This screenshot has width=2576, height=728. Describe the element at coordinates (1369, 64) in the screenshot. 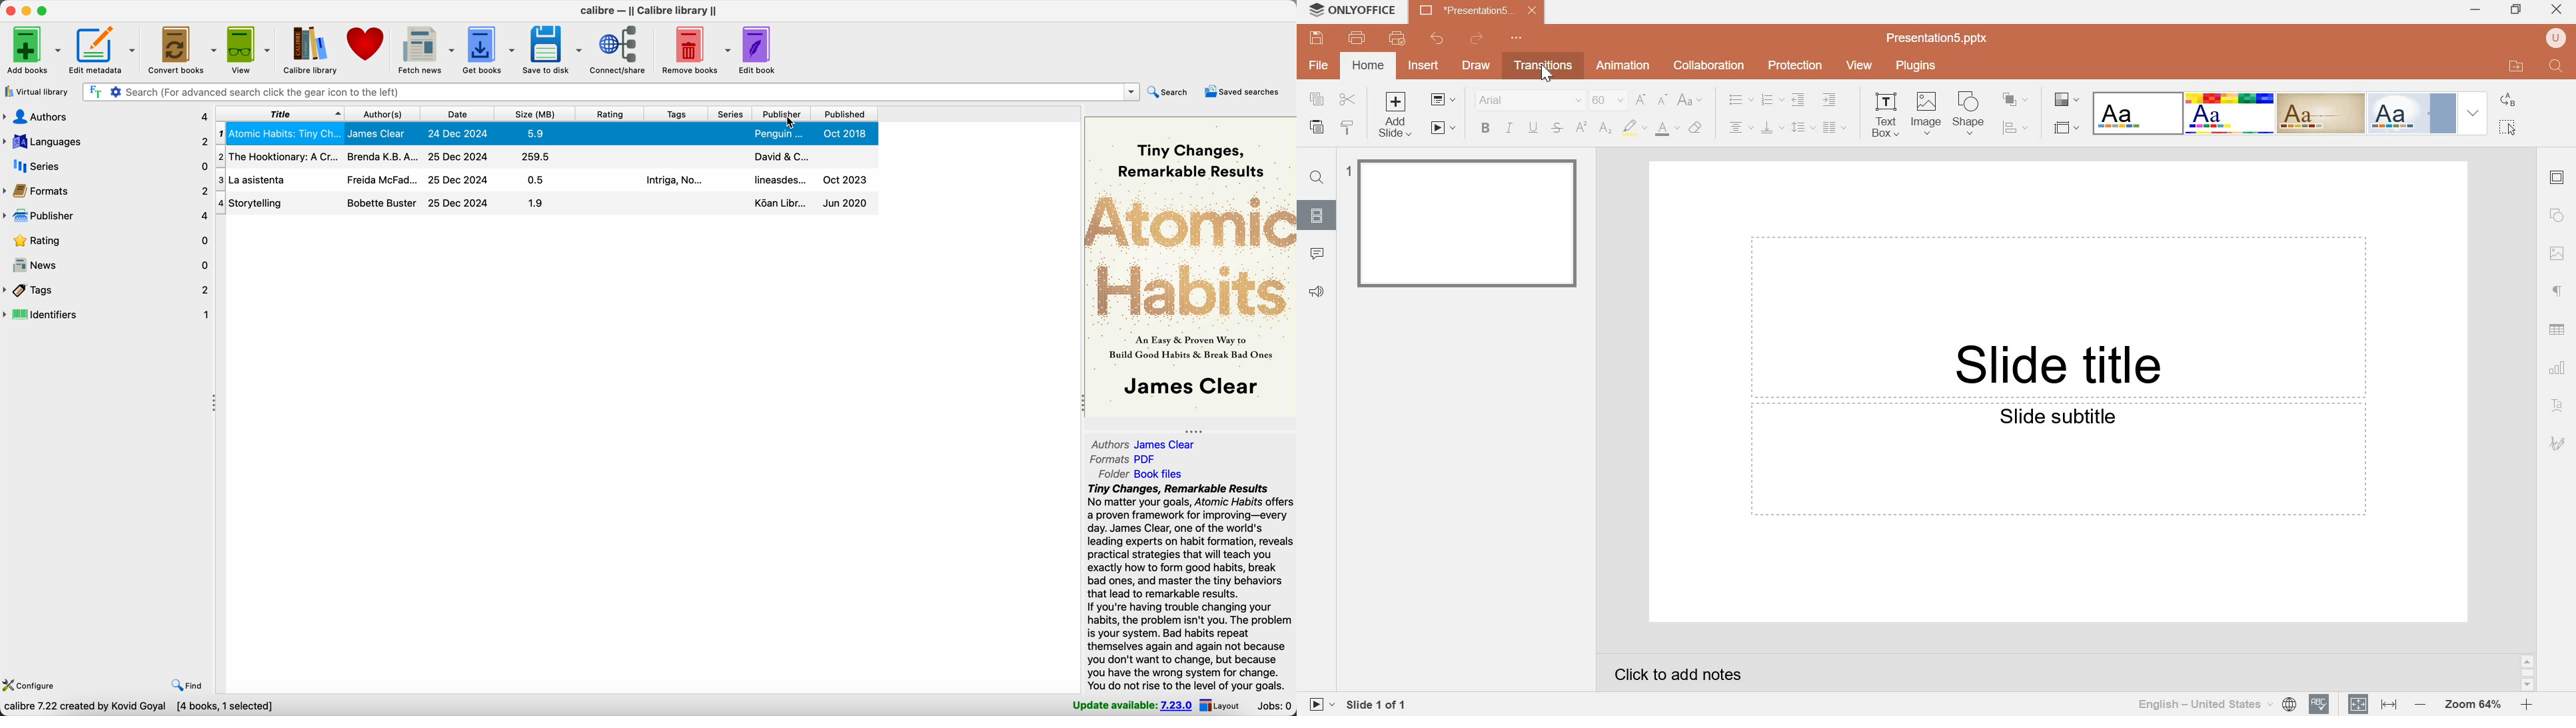

I see `Home` at that location.